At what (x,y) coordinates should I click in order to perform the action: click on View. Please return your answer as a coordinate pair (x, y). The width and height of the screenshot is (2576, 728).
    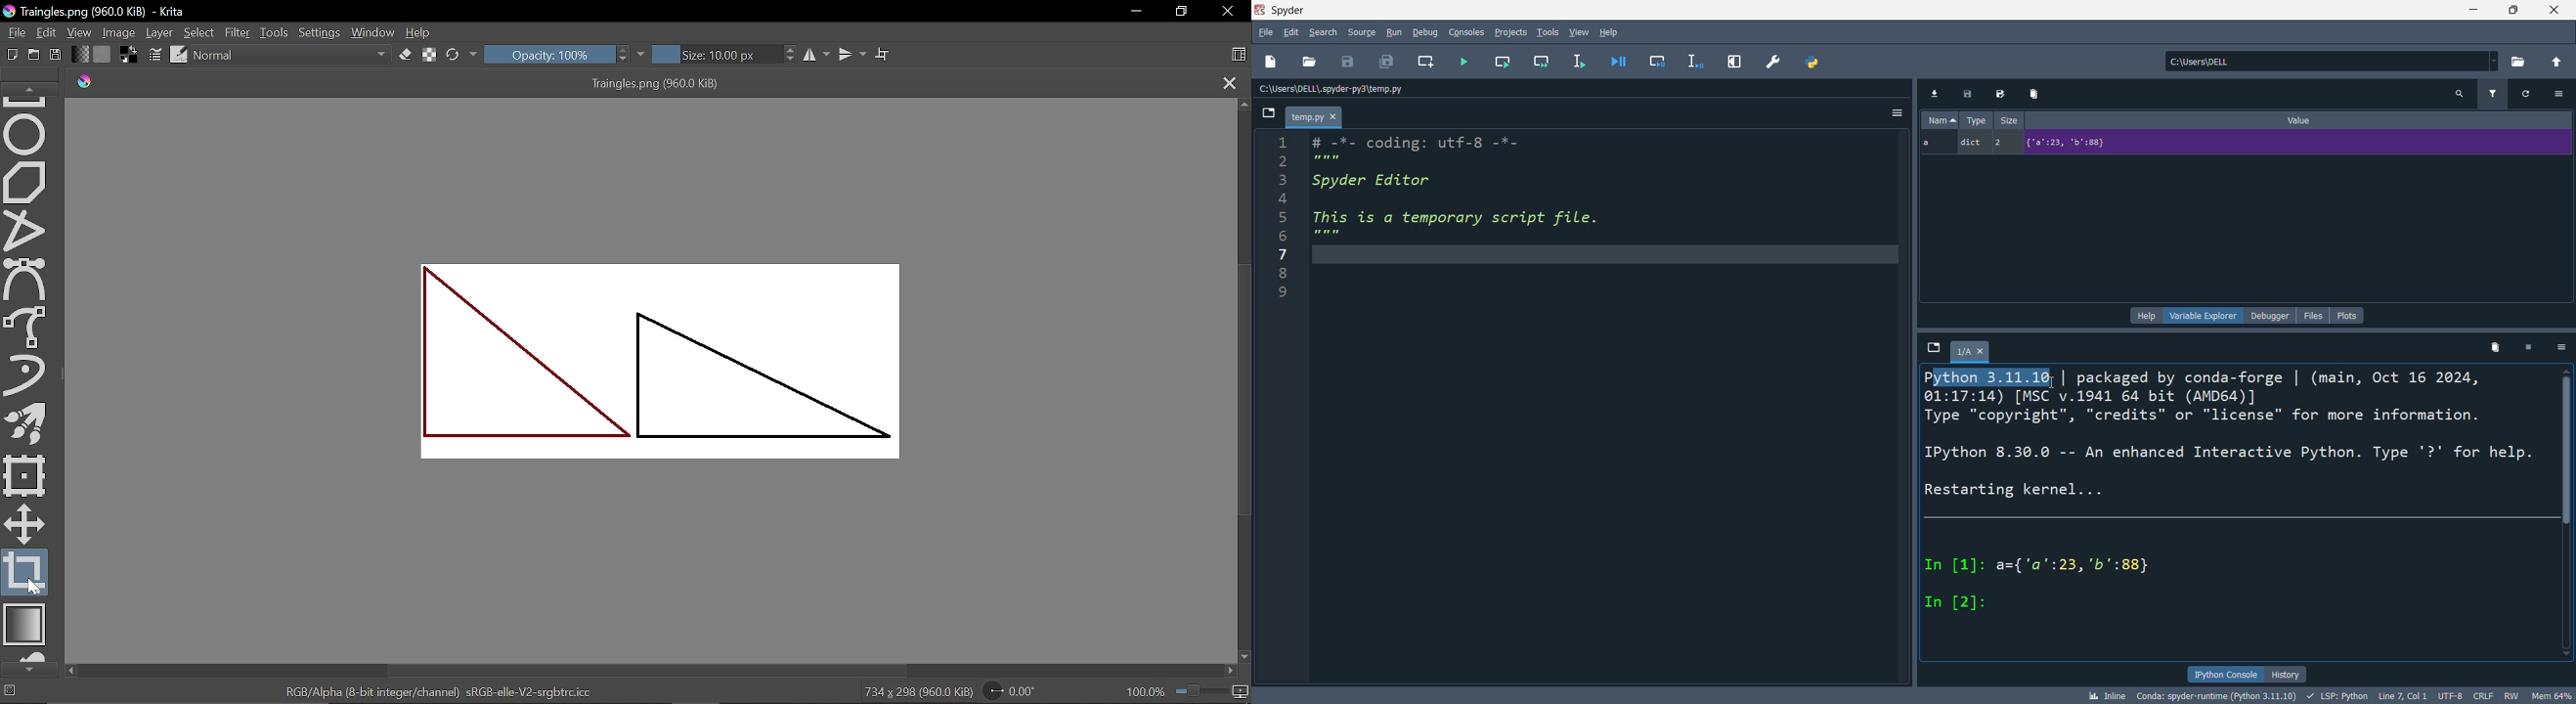
    Looking at the image, I should click on (80, 32).